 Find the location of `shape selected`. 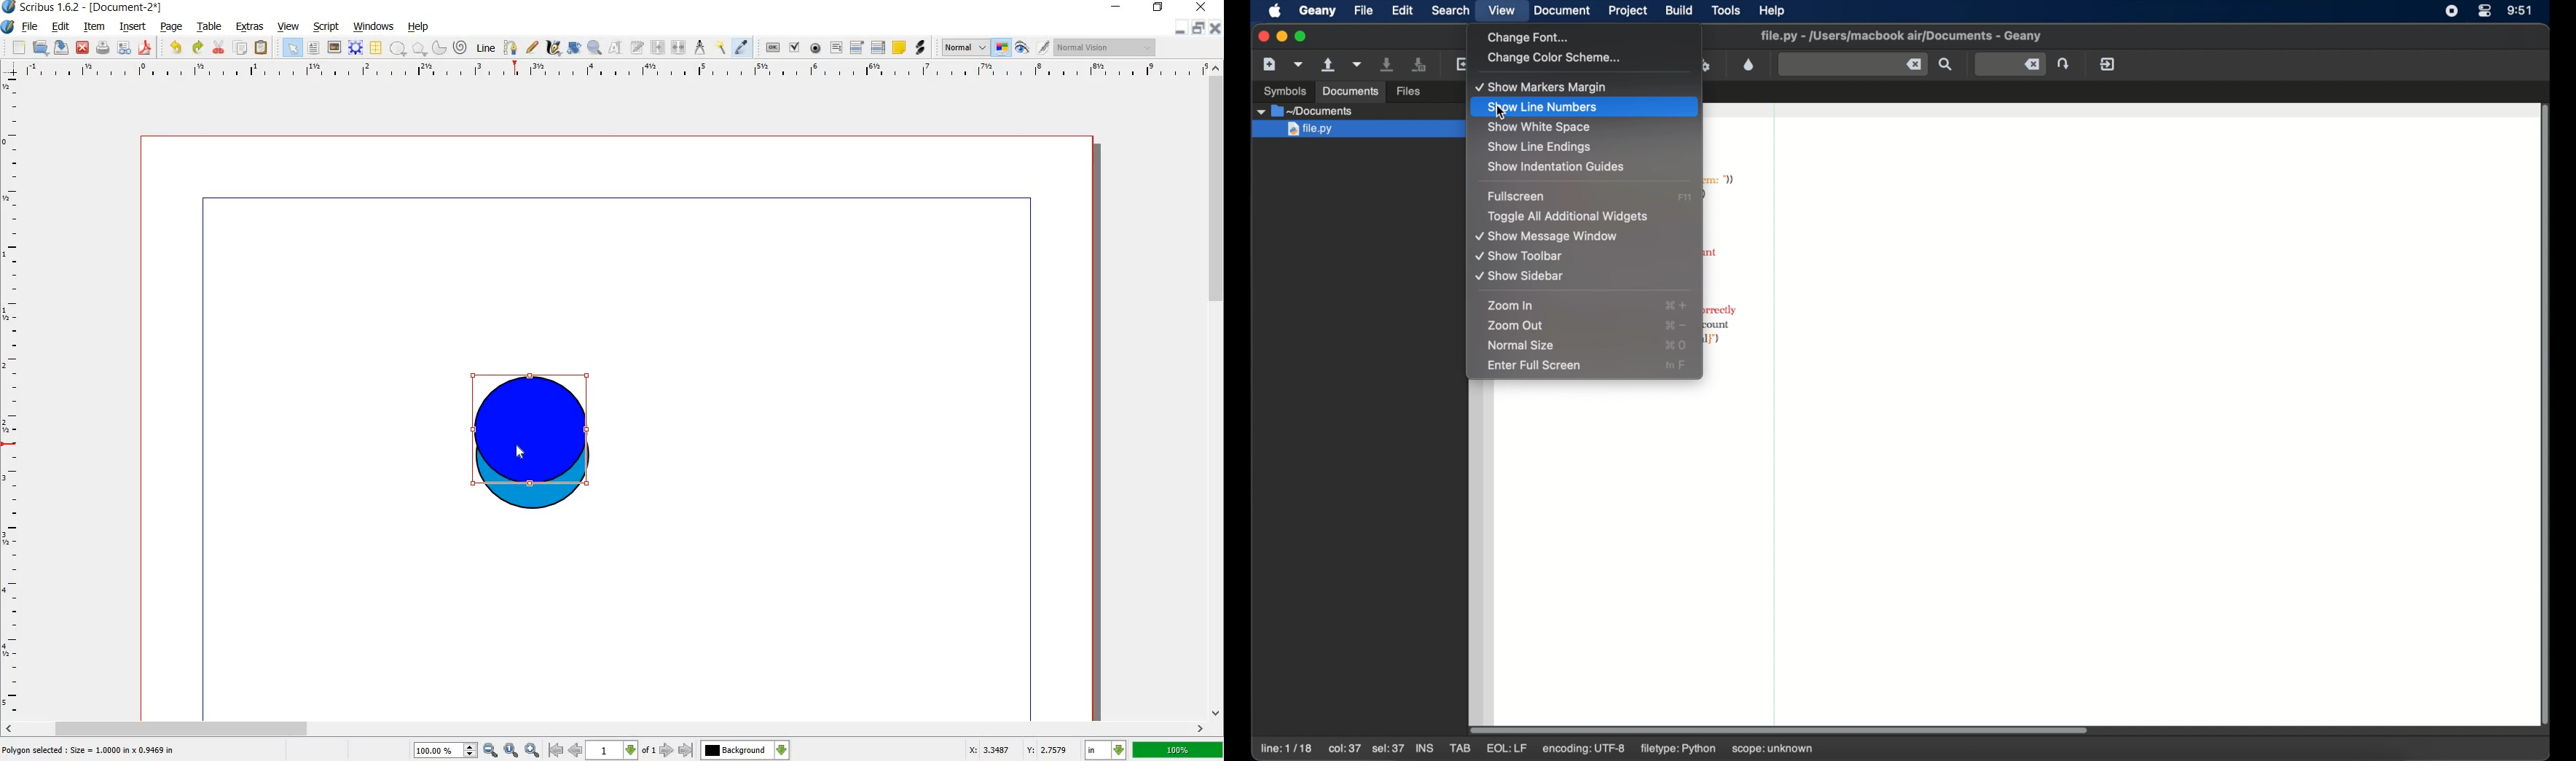

shape selected is located at coordinates (528, 429).